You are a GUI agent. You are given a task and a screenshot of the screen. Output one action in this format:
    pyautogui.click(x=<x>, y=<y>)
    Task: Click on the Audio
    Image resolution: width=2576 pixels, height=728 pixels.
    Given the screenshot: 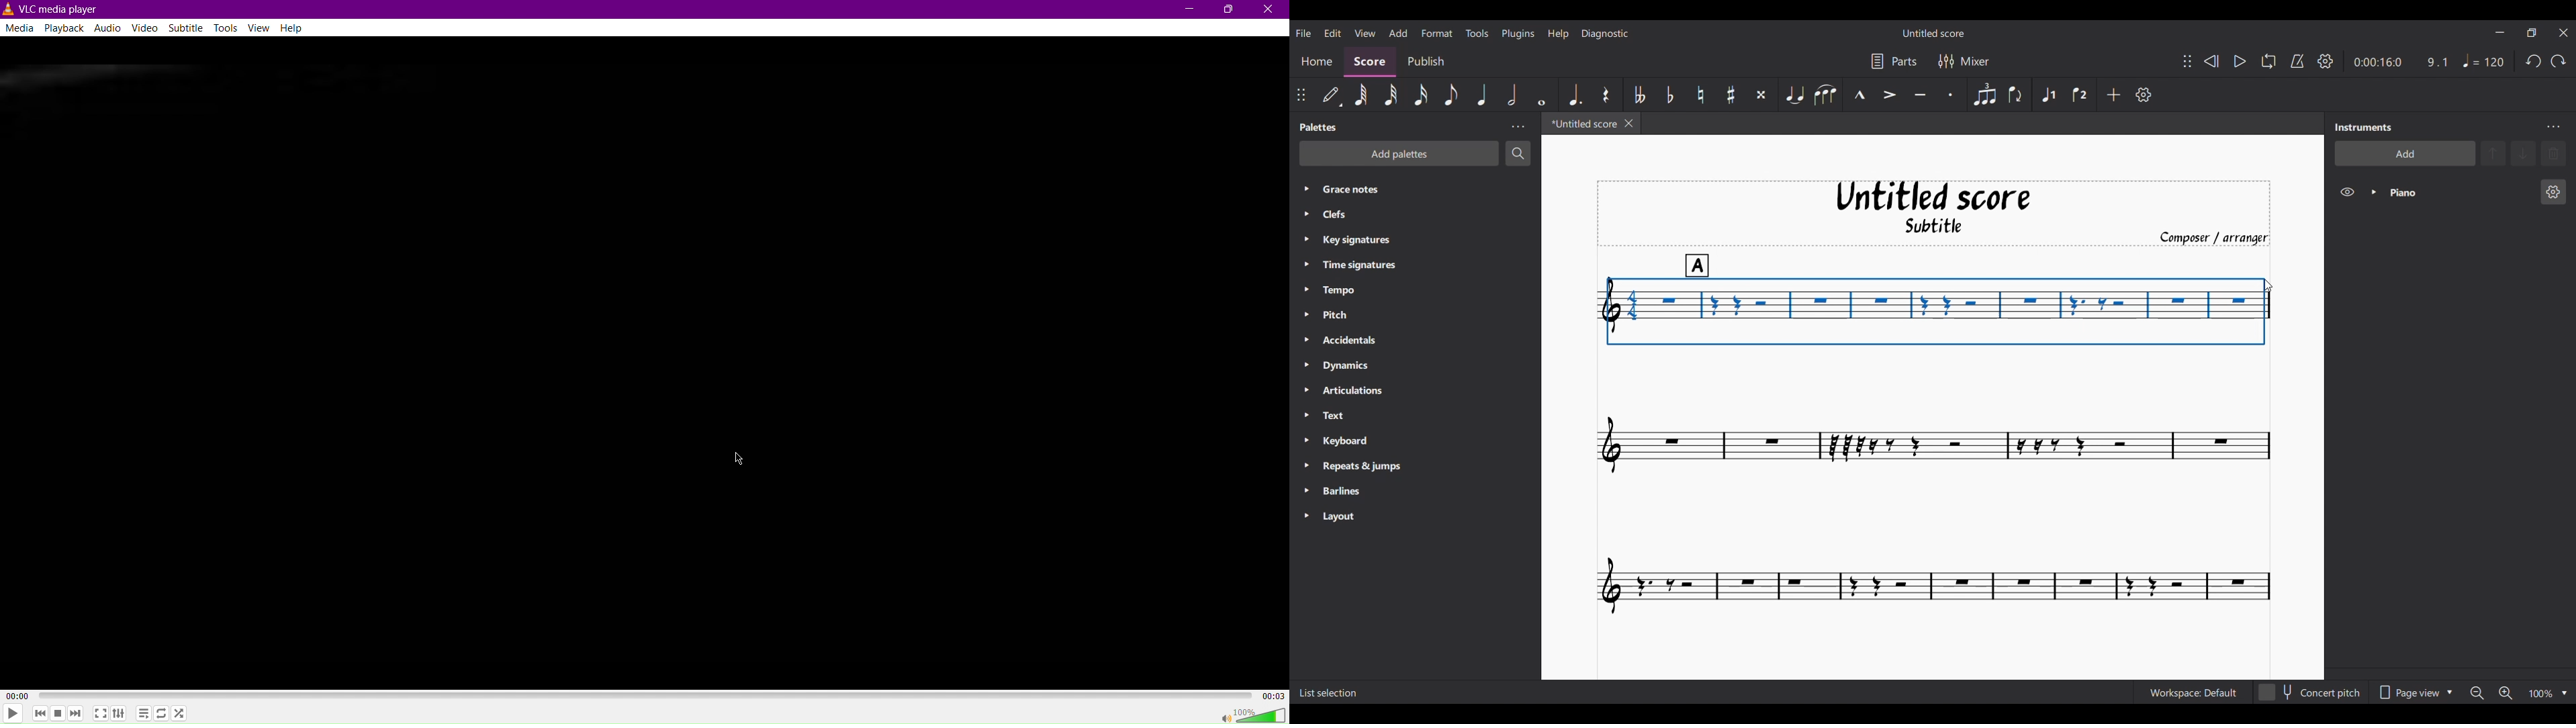 What is the action you would take?
    pyautogui.click(x=109, y=28)
    